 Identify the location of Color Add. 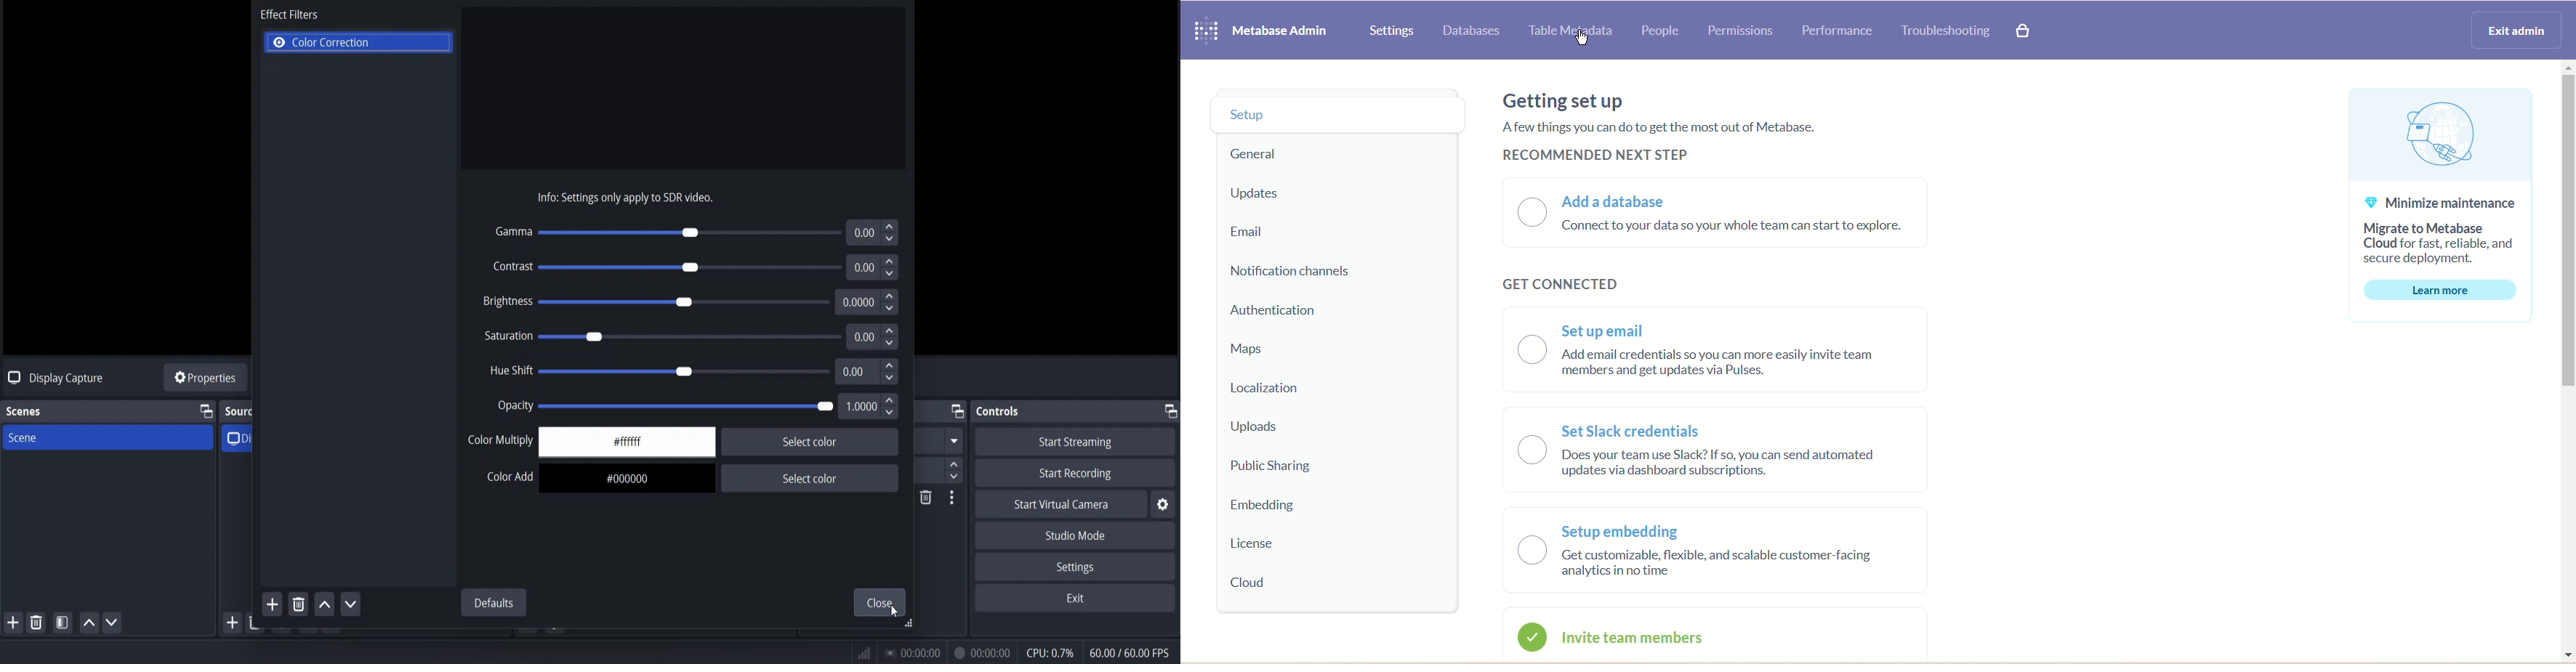
(504, 476).